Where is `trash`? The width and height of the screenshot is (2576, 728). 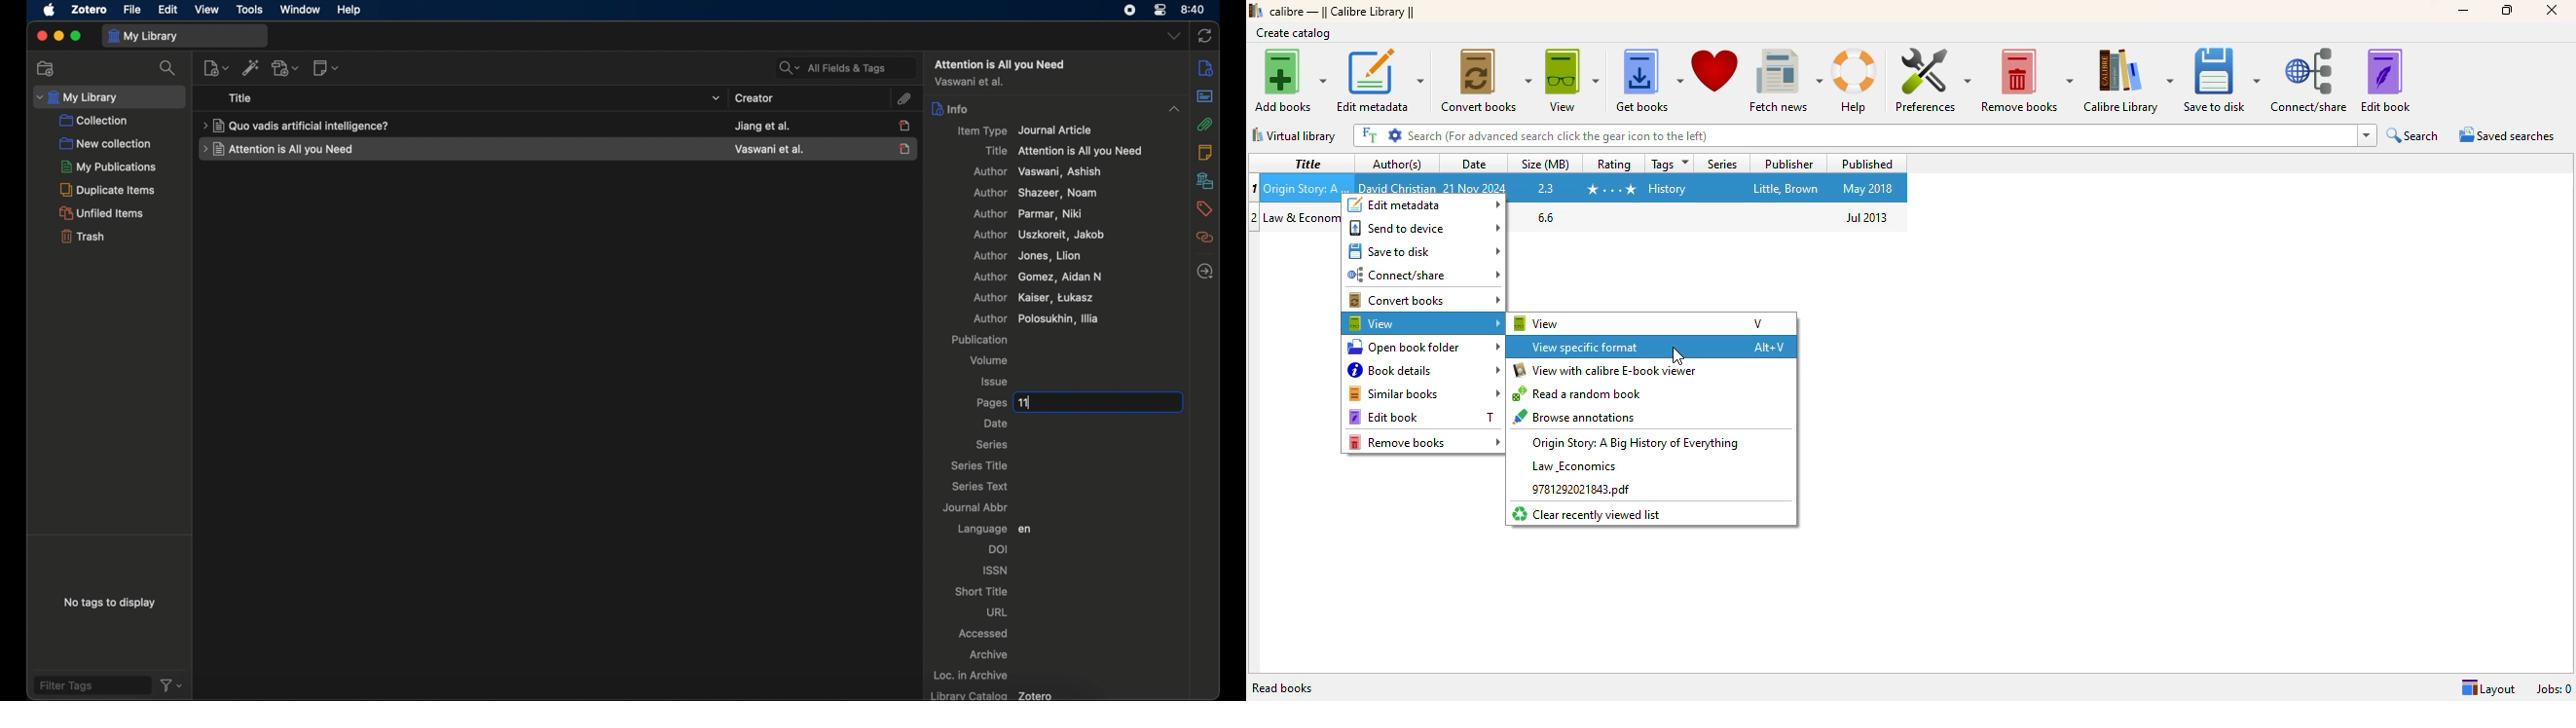 trash is located at coordinates (82, 236).